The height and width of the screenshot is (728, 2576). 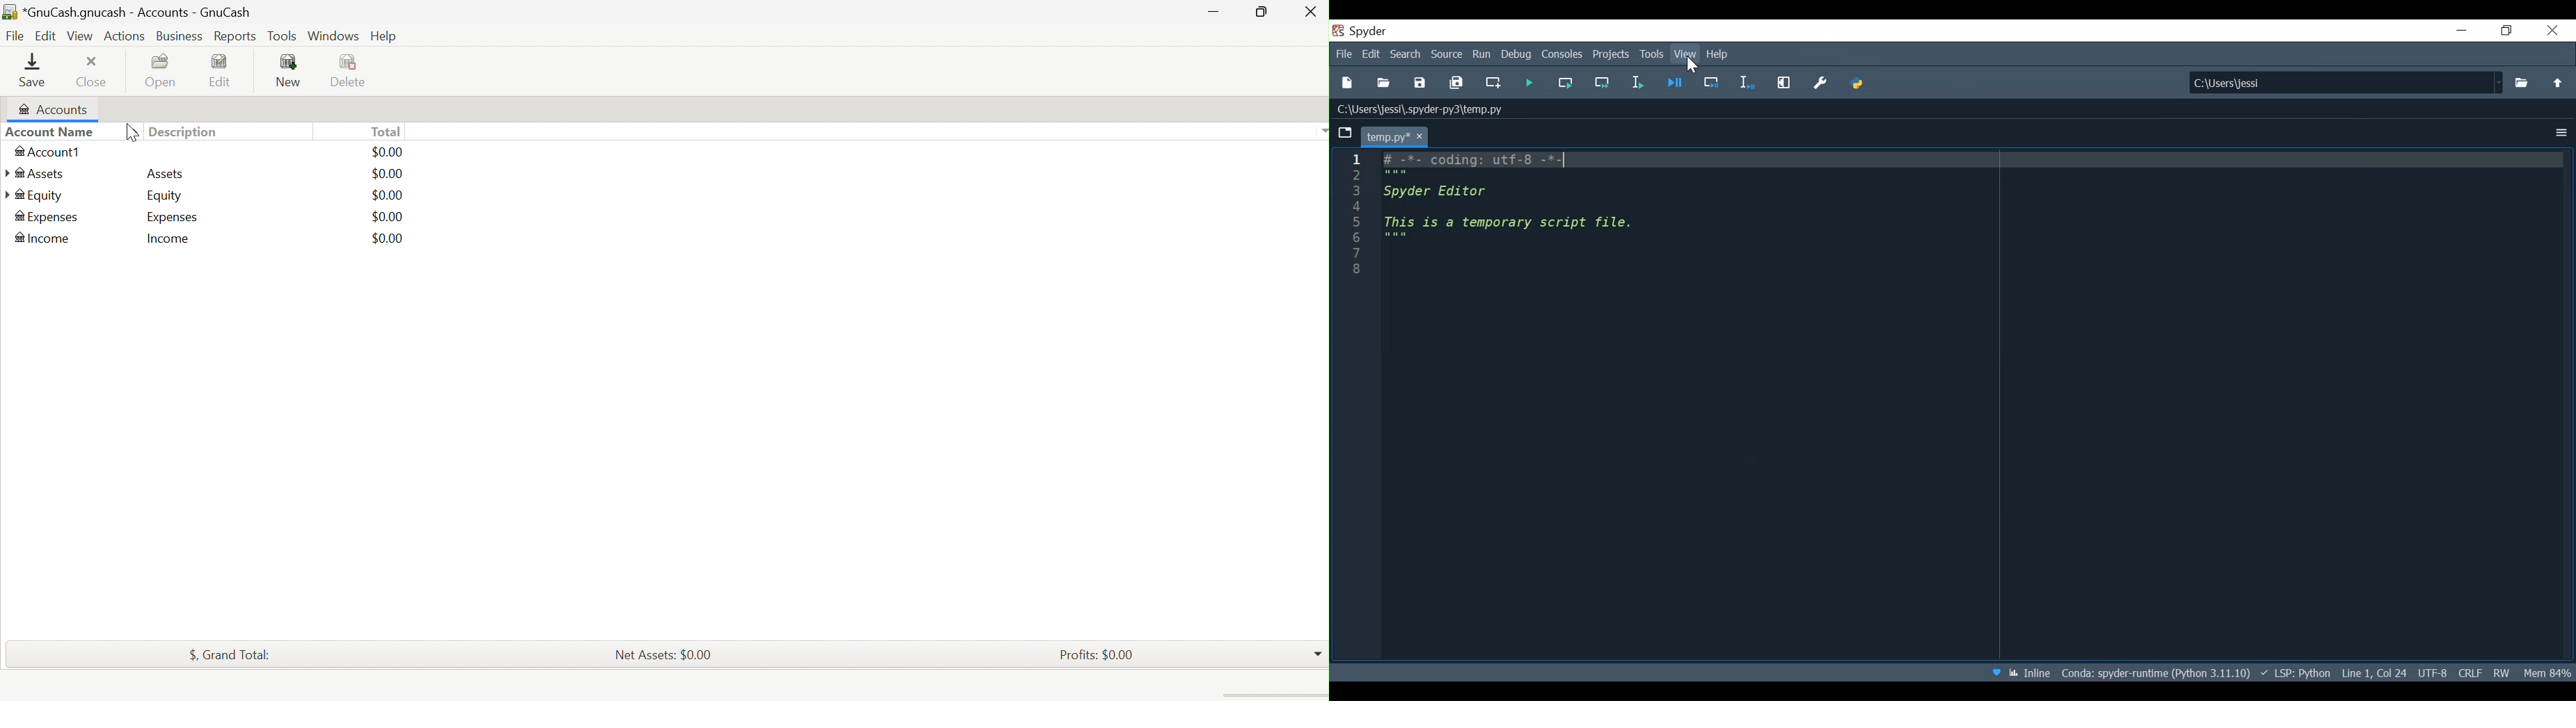 I want to click on Spyder Desktop Icon, so click(x=1338, y=30).